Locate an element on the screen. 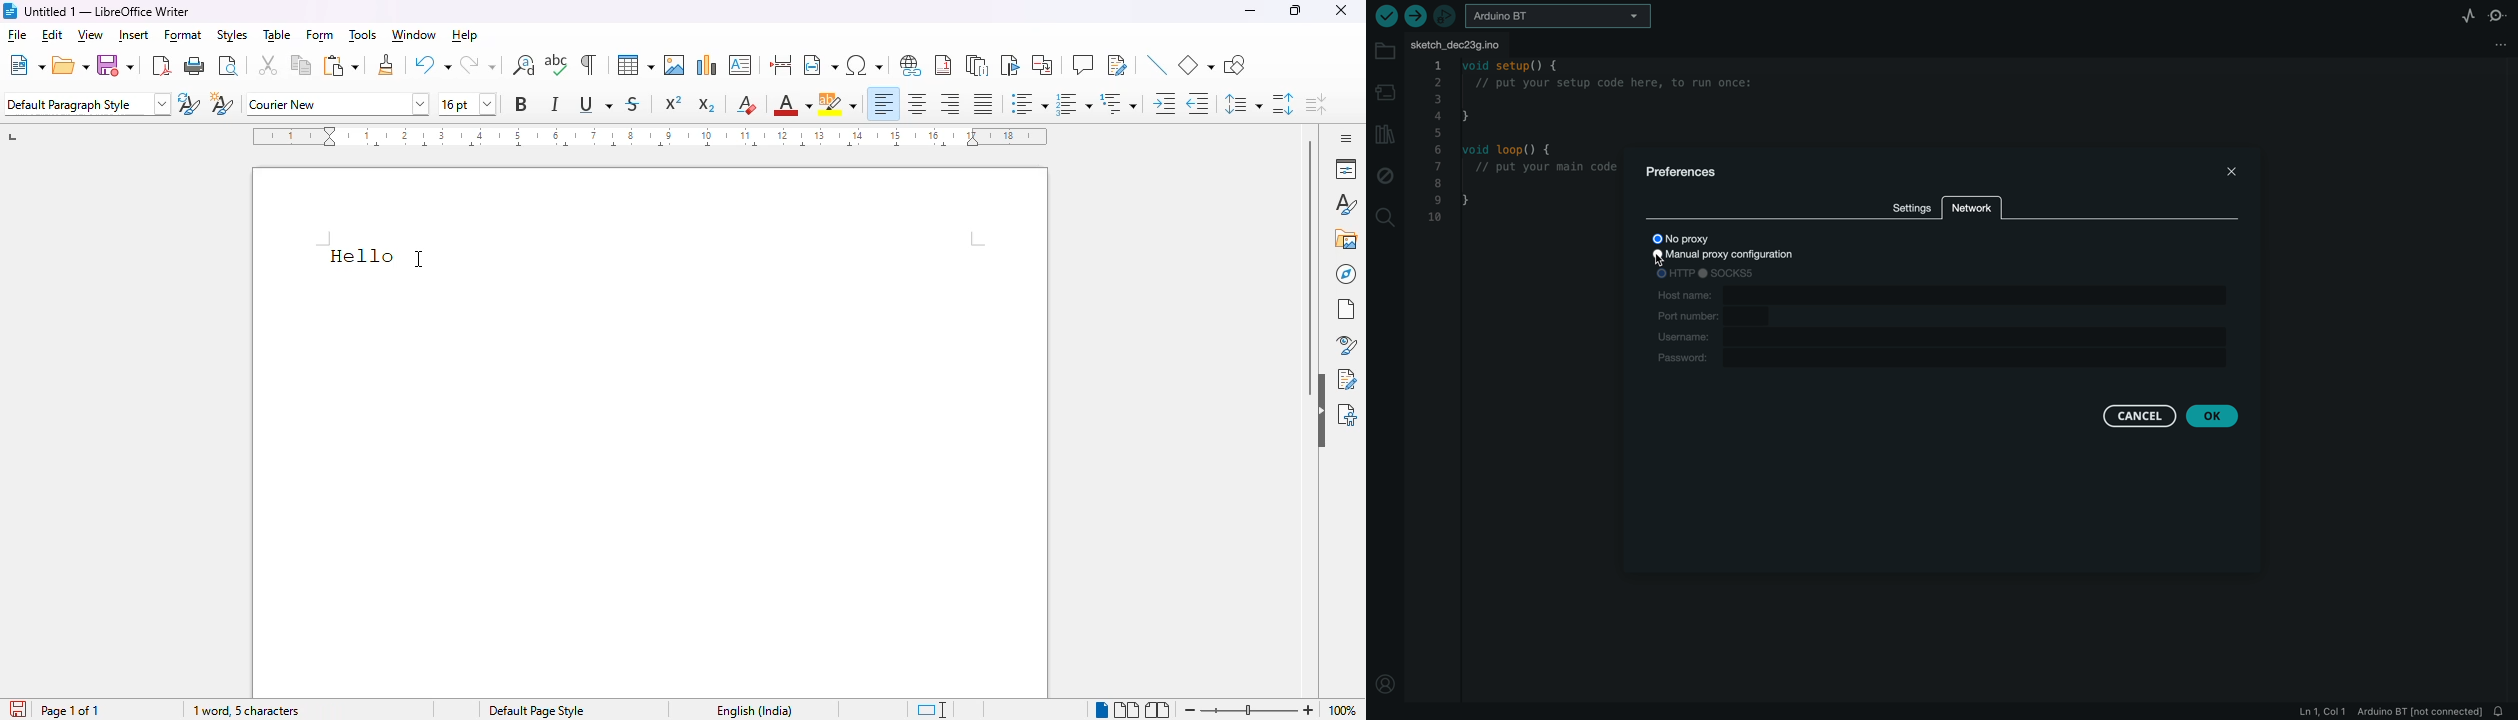  insert text field is located at coordinates (820, 64).